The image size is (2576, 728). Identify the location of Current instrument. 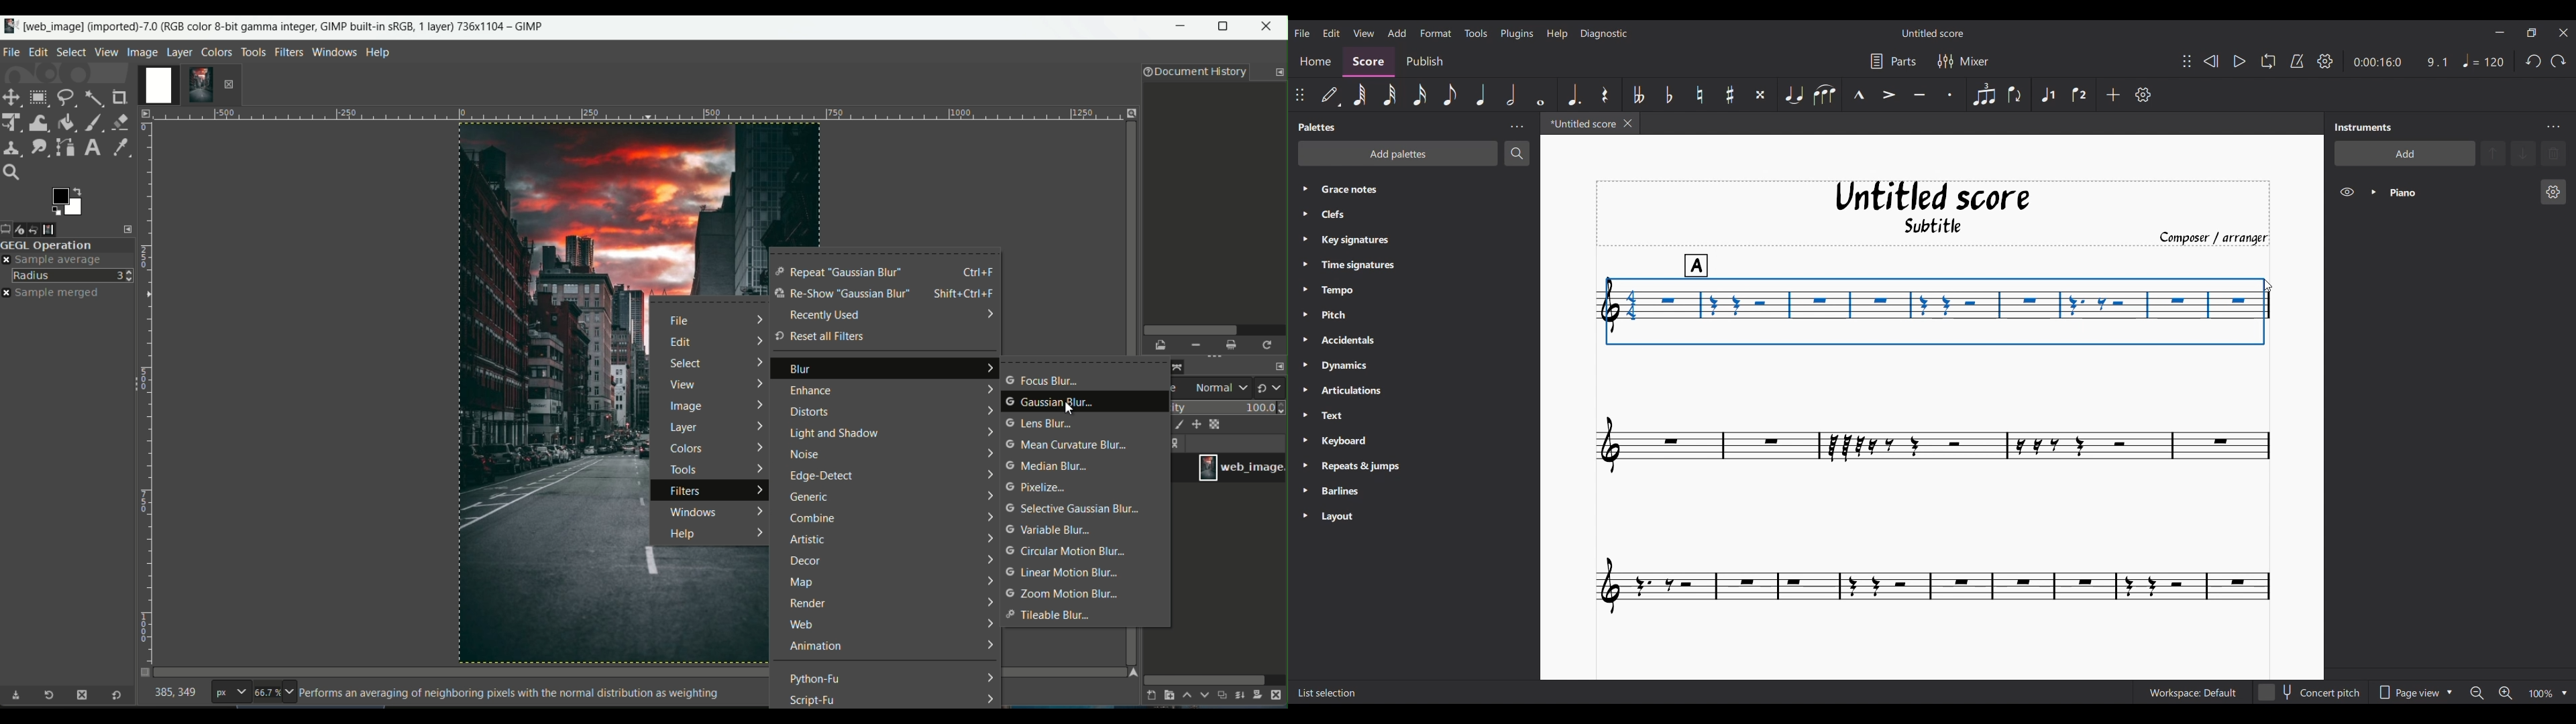
(2457, 192).